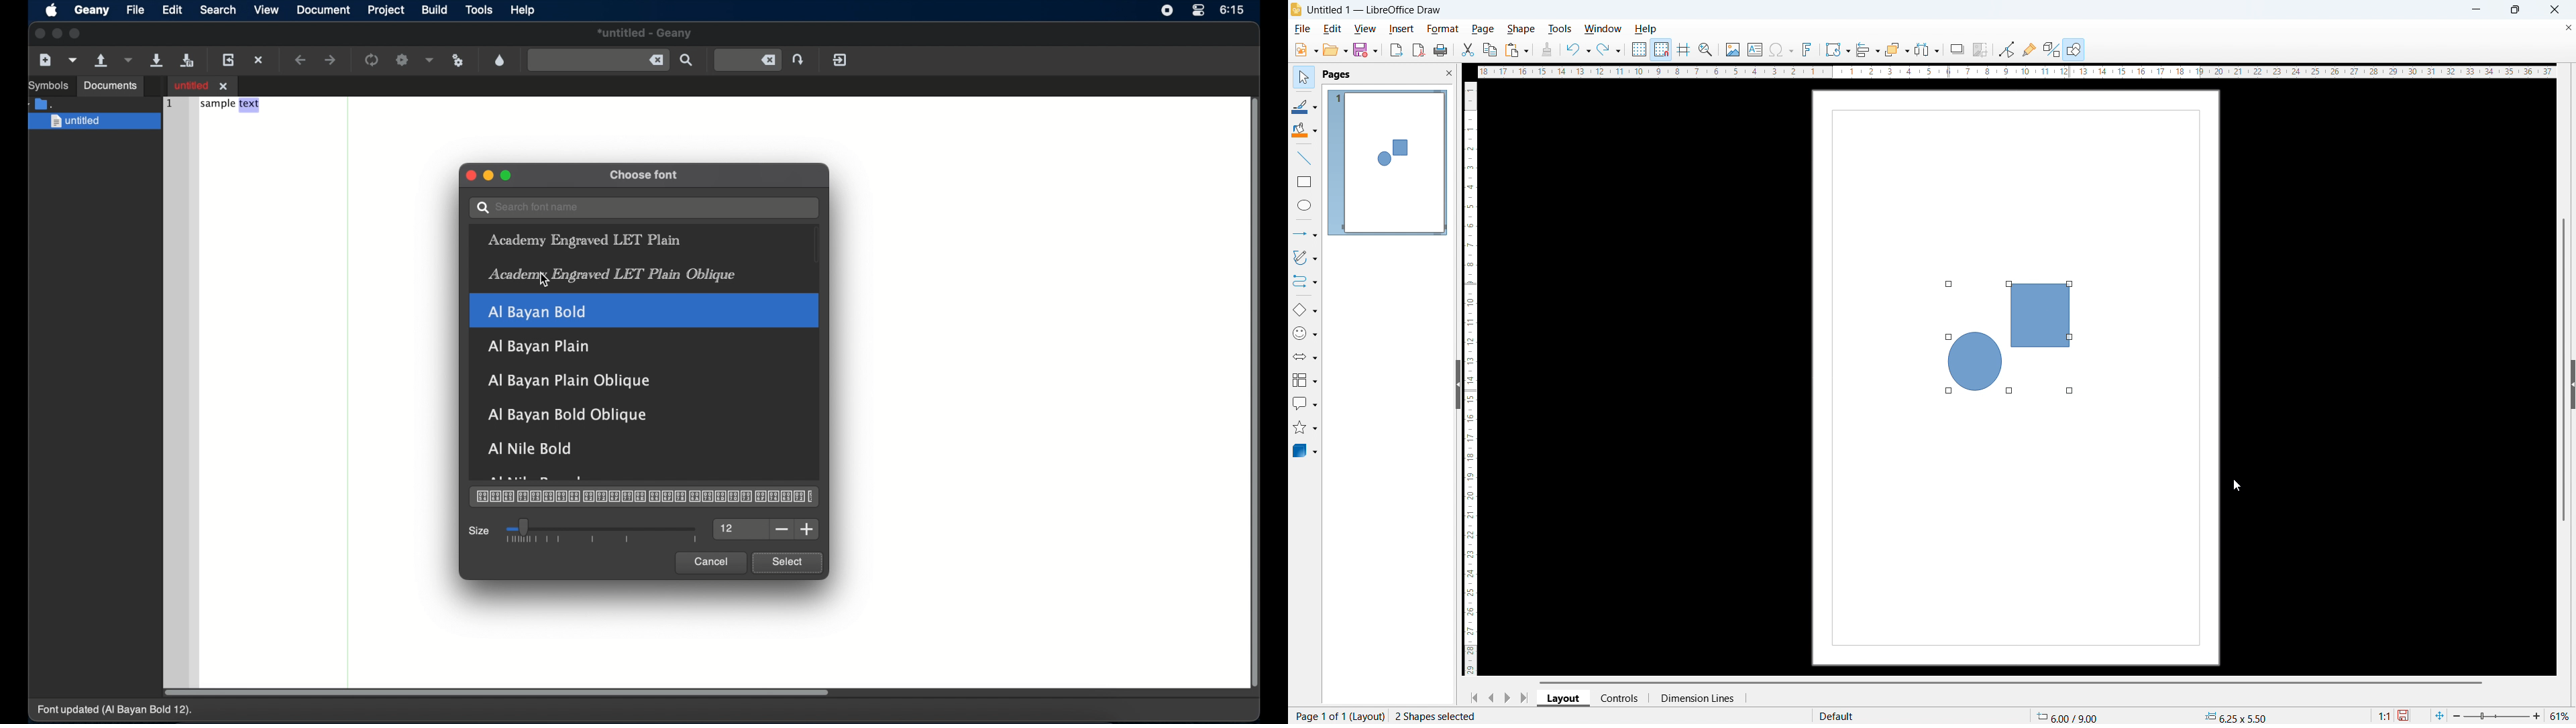  What do you see at coordinates (372, 60) in the screenshot?
I see `compile the current file` at bounding box center [372, 60].